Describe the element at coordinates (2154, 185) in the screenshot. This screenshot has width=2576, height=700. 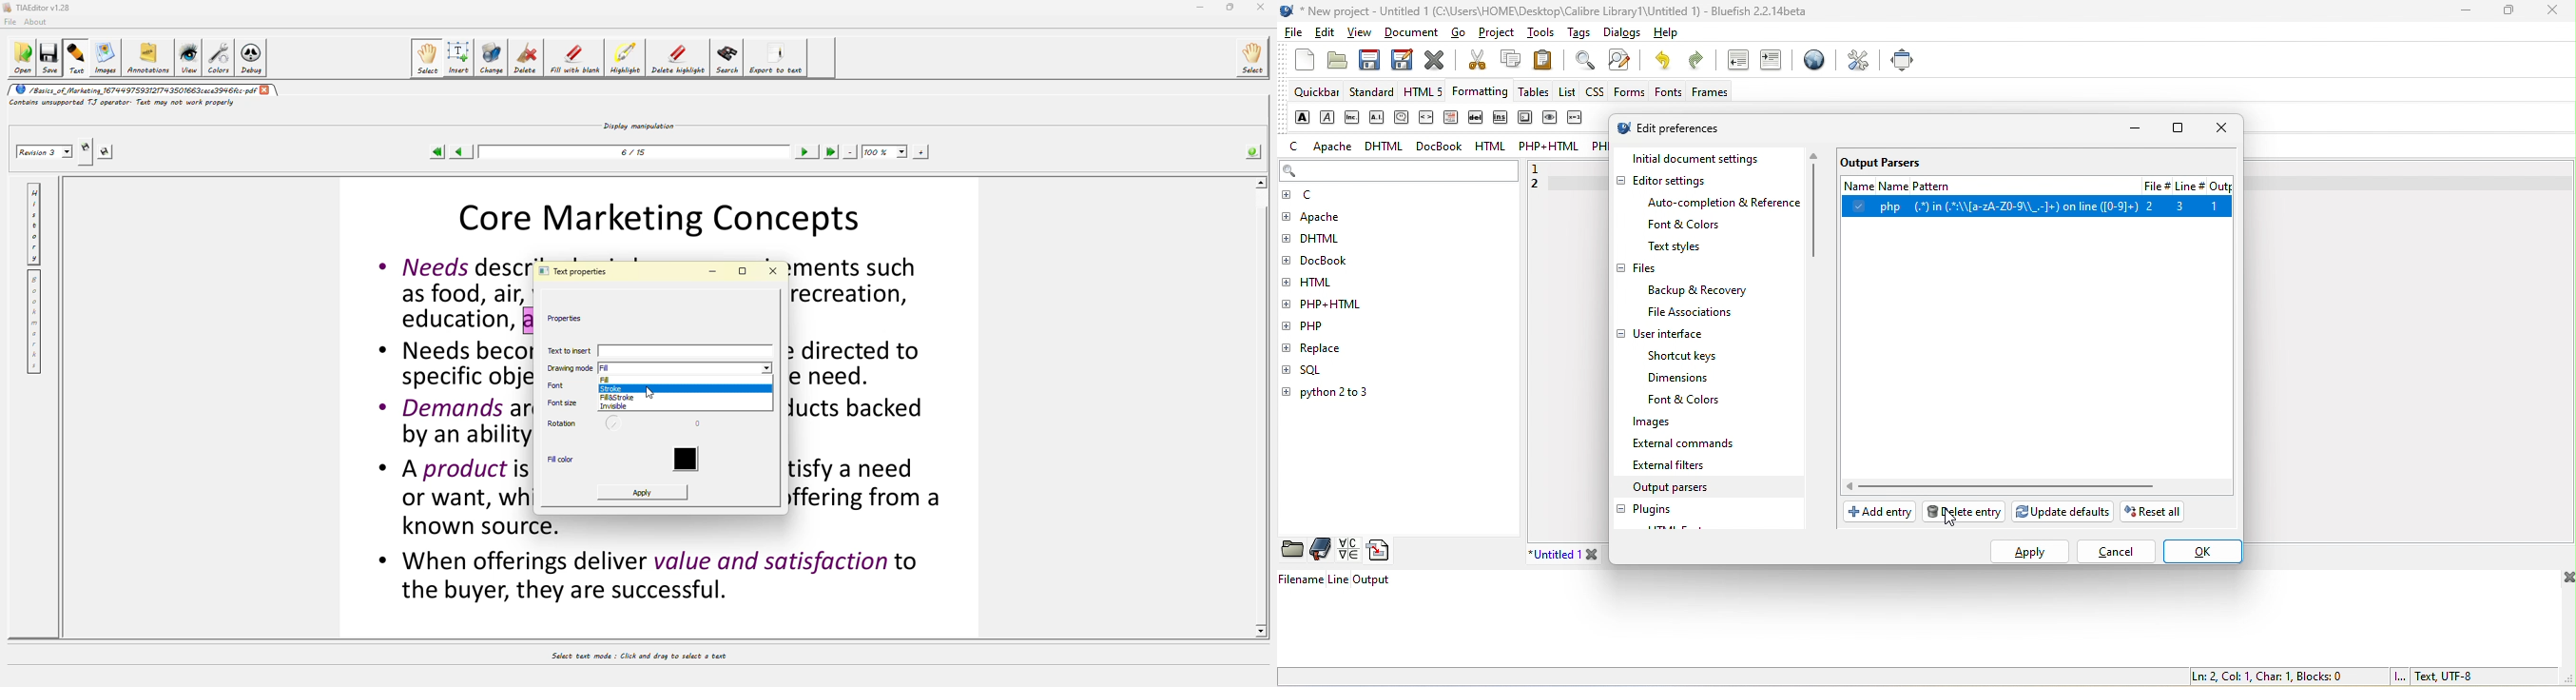
I see `File` at that location.